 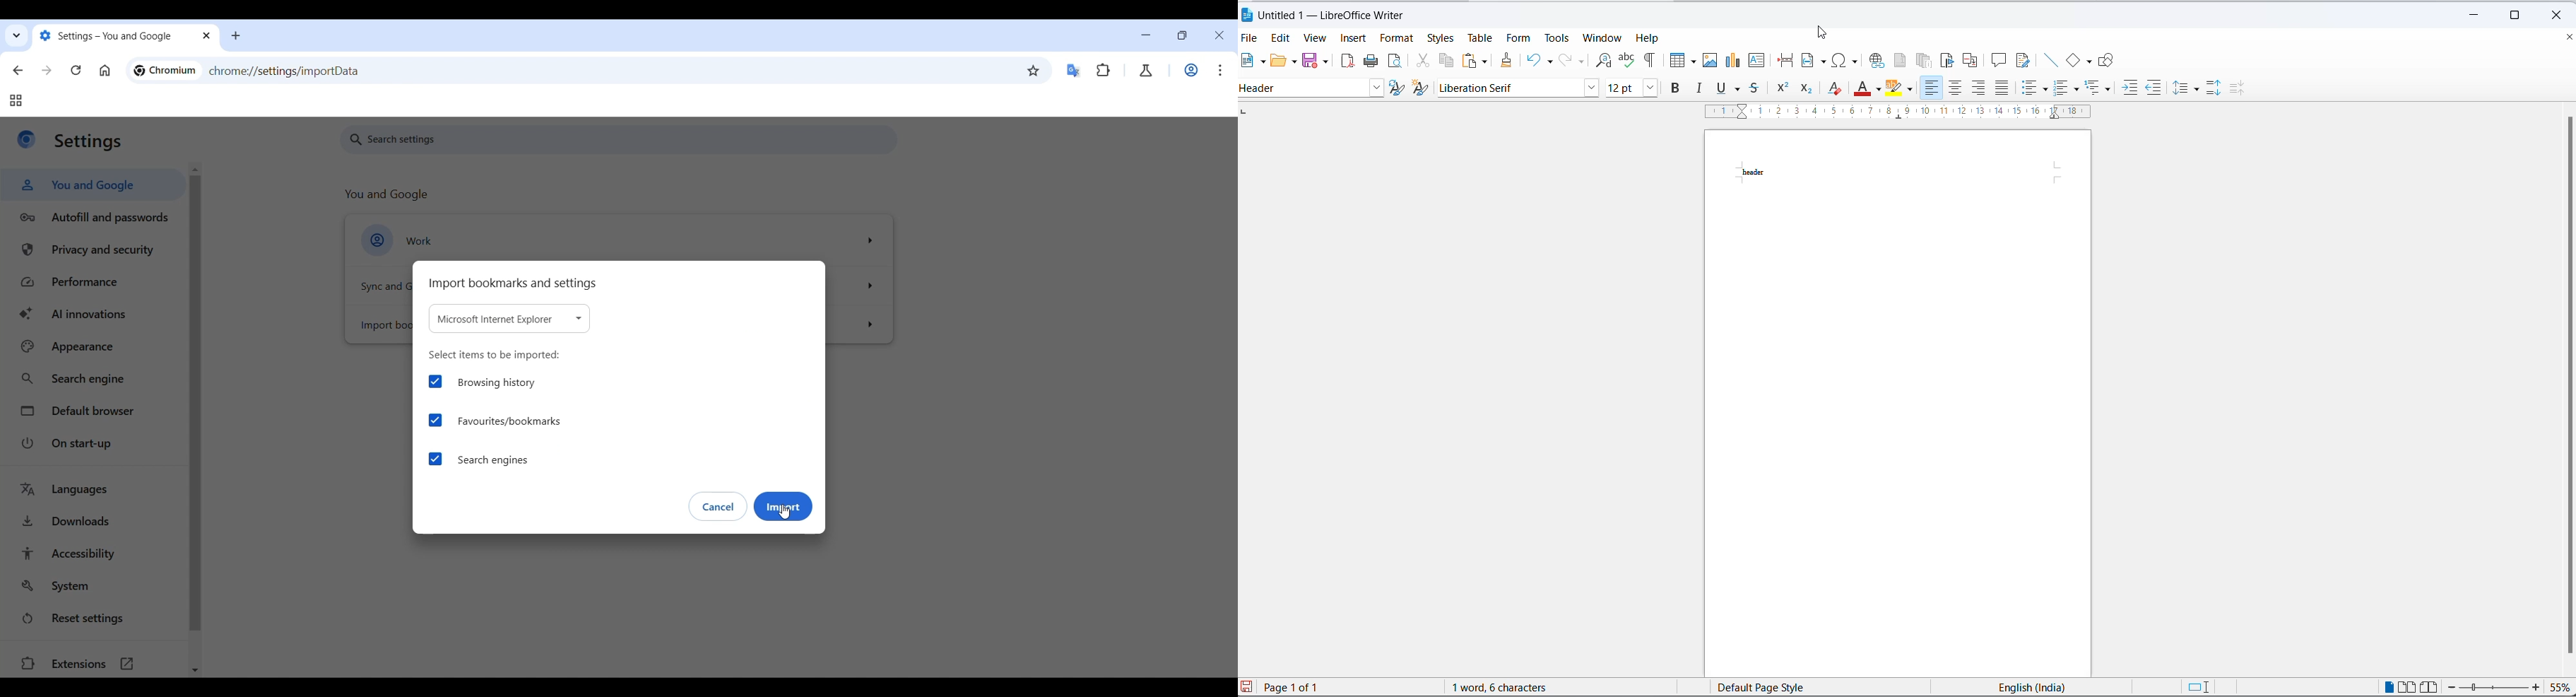 What do you see at coordinates (2064, 88) in the screenshot?
I see `toggle ordered list` at bounding box center [2064, 88].